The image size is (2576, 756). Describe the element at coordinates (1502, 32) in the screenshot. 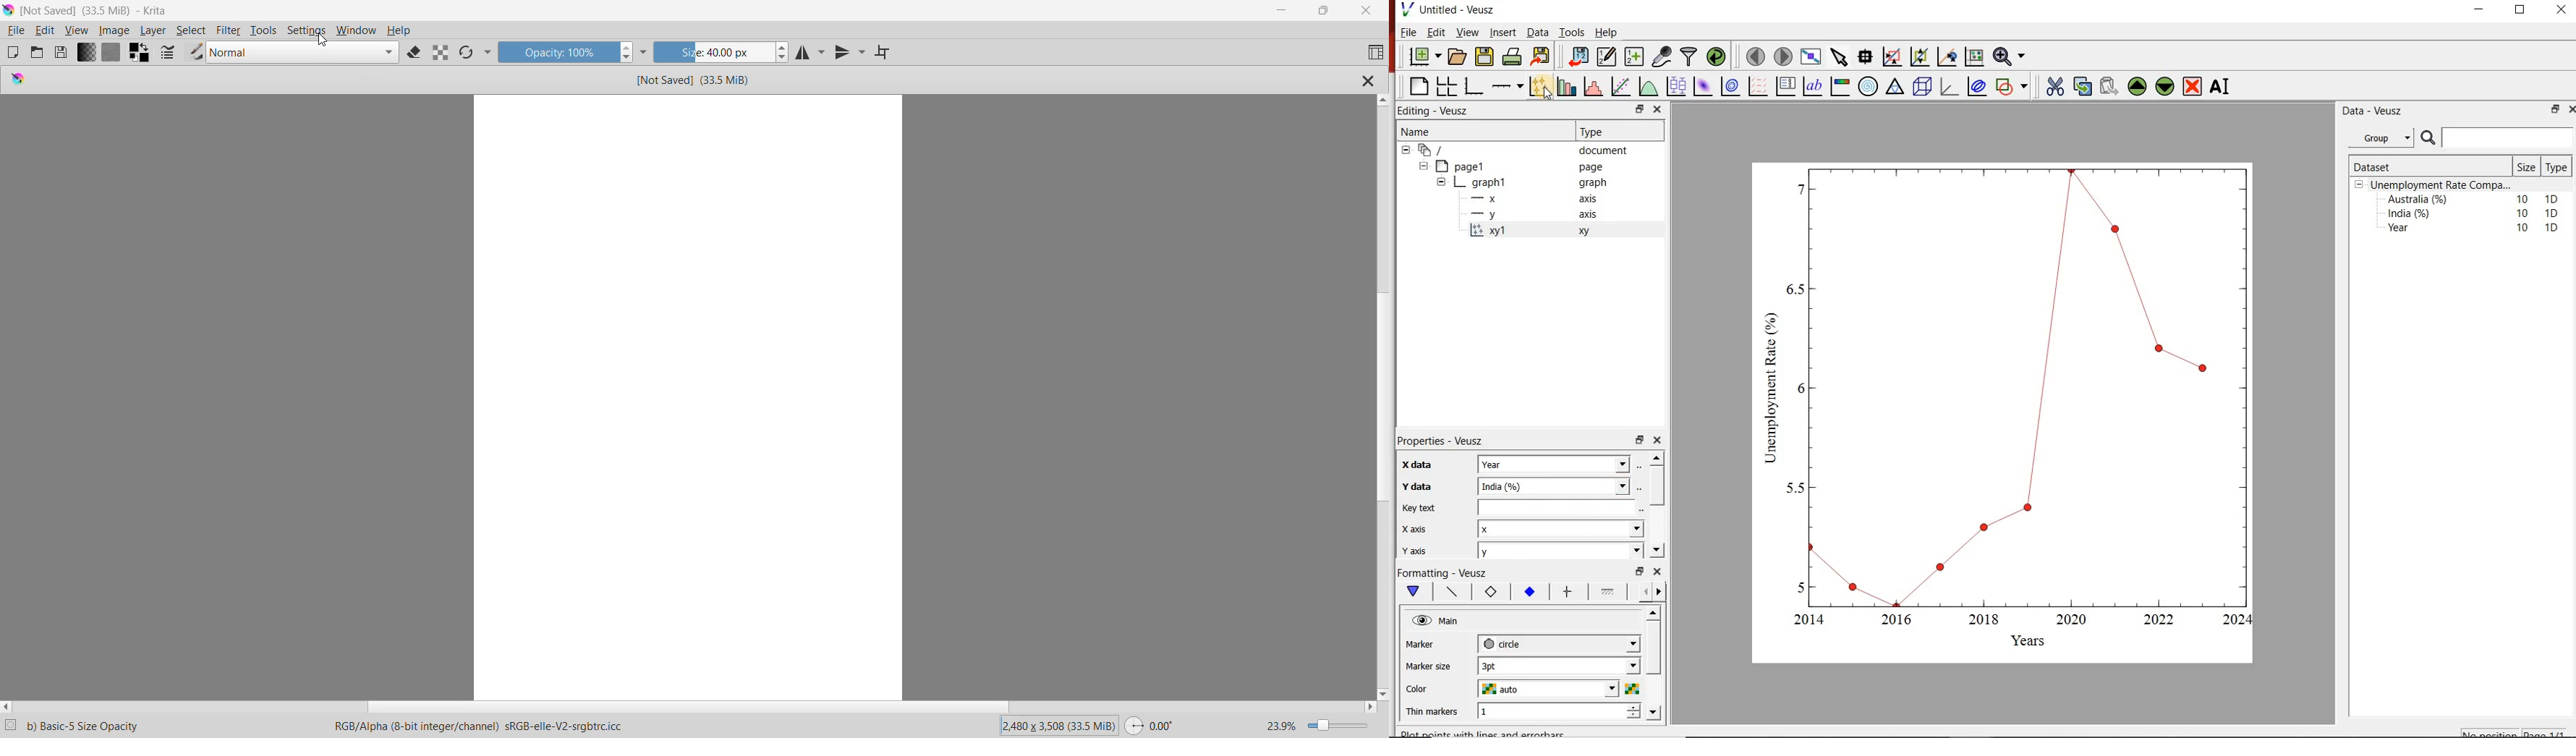

I see `Insert` at that location.